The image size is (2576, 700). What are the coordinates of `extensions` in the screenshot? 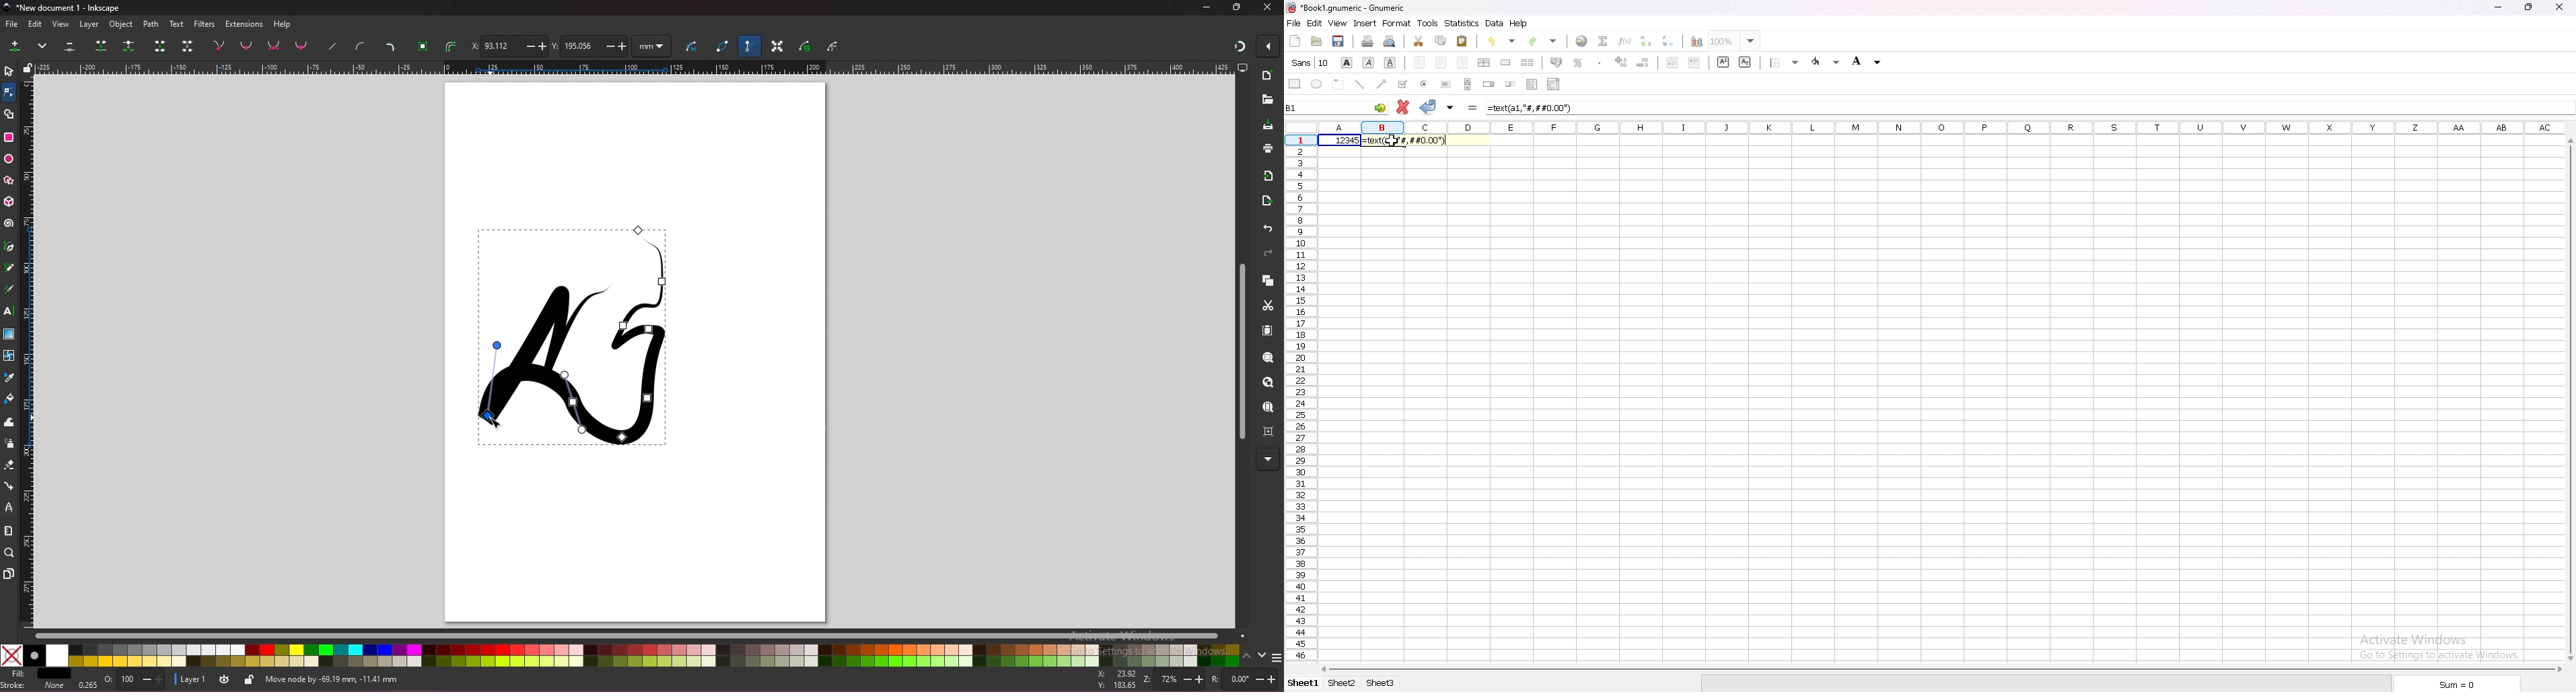 It's located at (245, 24).